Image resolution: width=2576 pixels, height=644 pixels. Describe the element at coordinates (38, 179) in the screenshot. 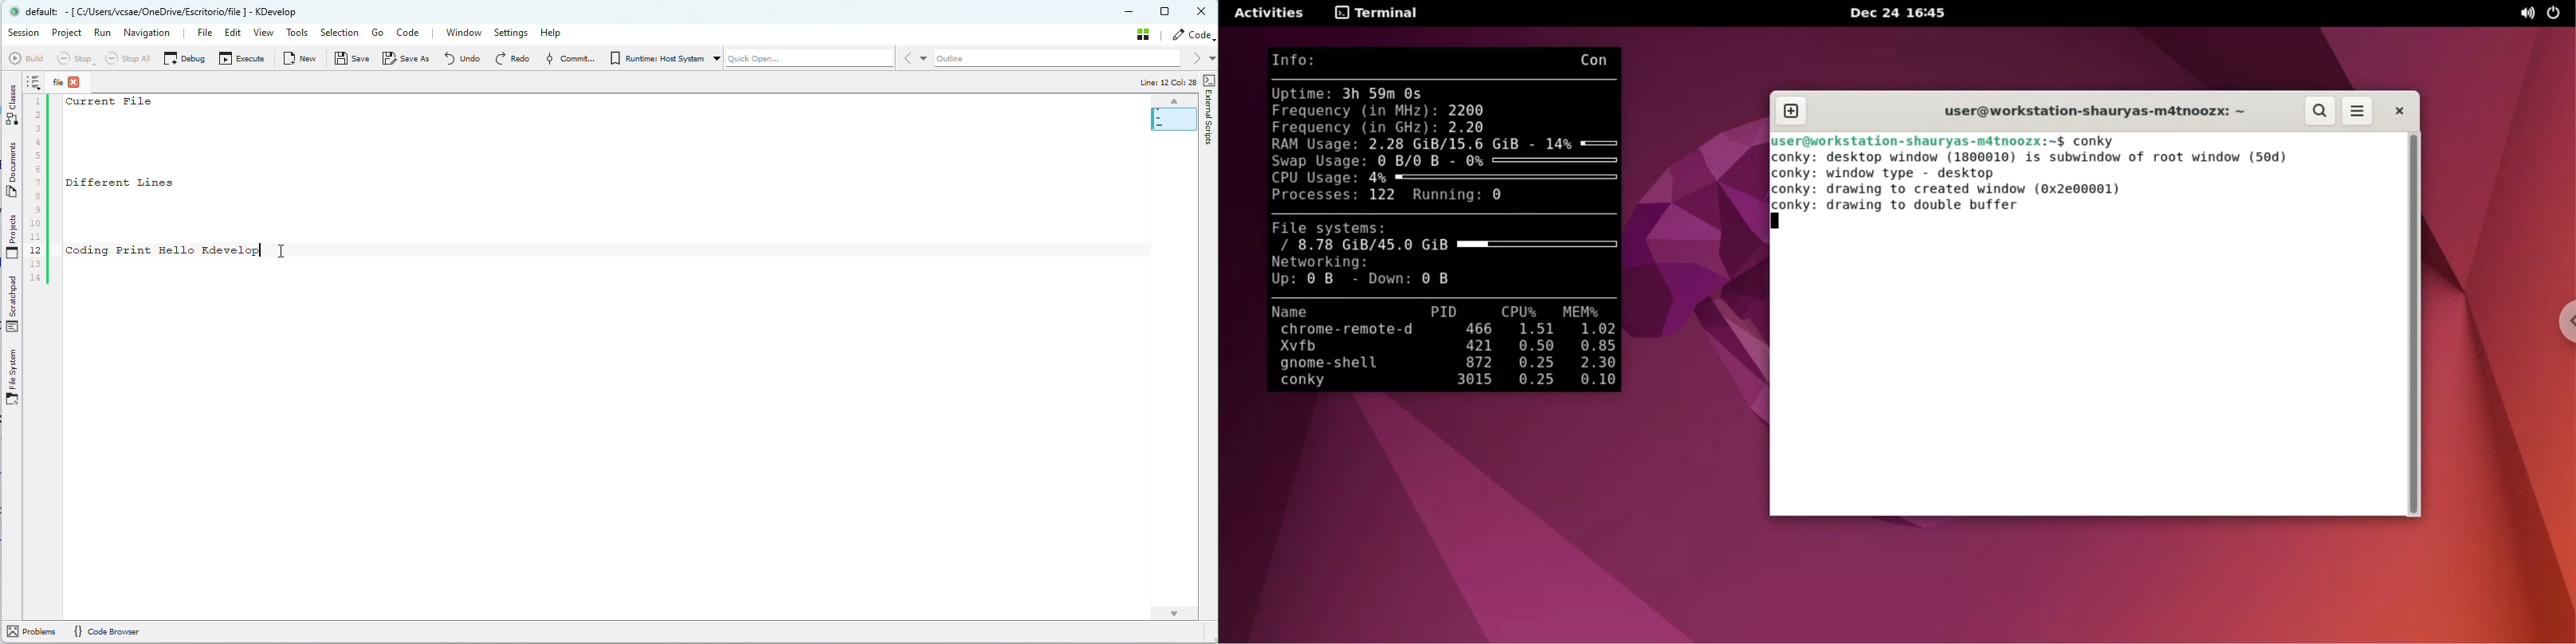

I see `Code line` at that location.